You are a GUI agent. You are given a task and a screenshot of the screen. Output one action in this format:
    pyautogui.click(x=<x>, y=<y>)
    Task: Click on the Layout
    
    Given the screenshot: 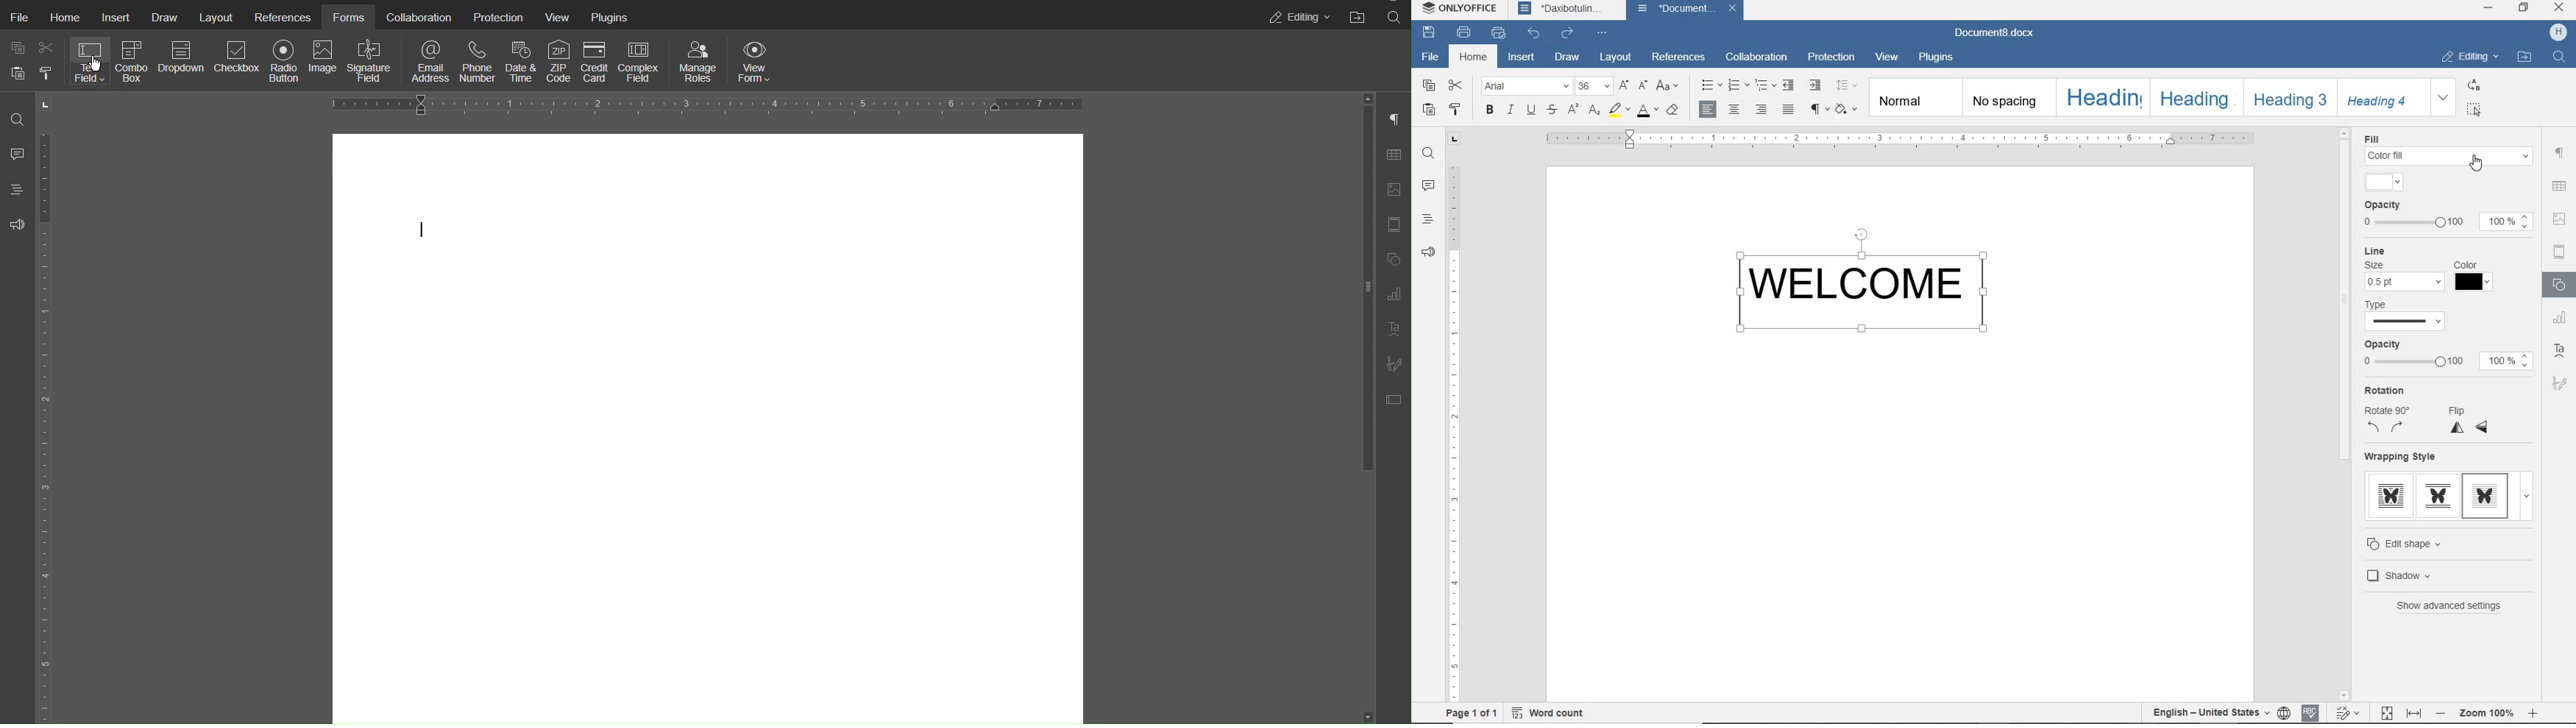 What is the action you would take?
    pyautogui.click(x=215, y=18)
    